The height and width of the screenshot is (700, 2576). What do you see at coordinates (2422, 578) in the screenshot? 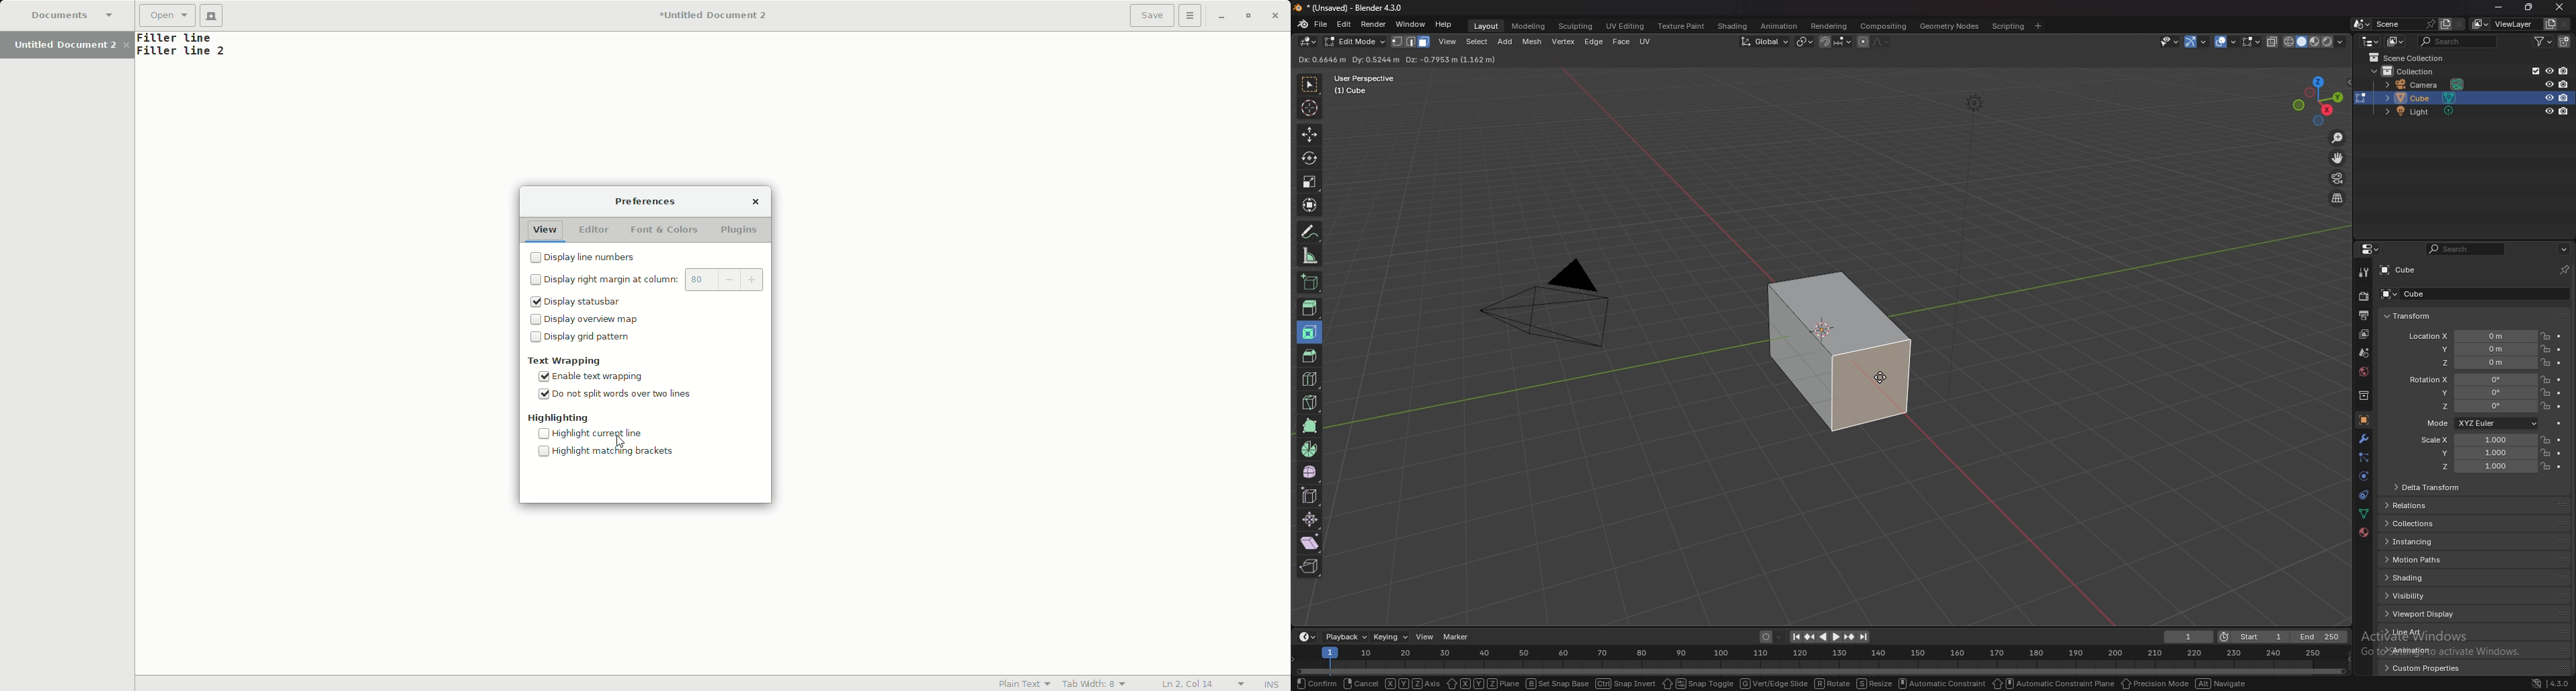
I see `shading` at bounding box center [2422, 578].